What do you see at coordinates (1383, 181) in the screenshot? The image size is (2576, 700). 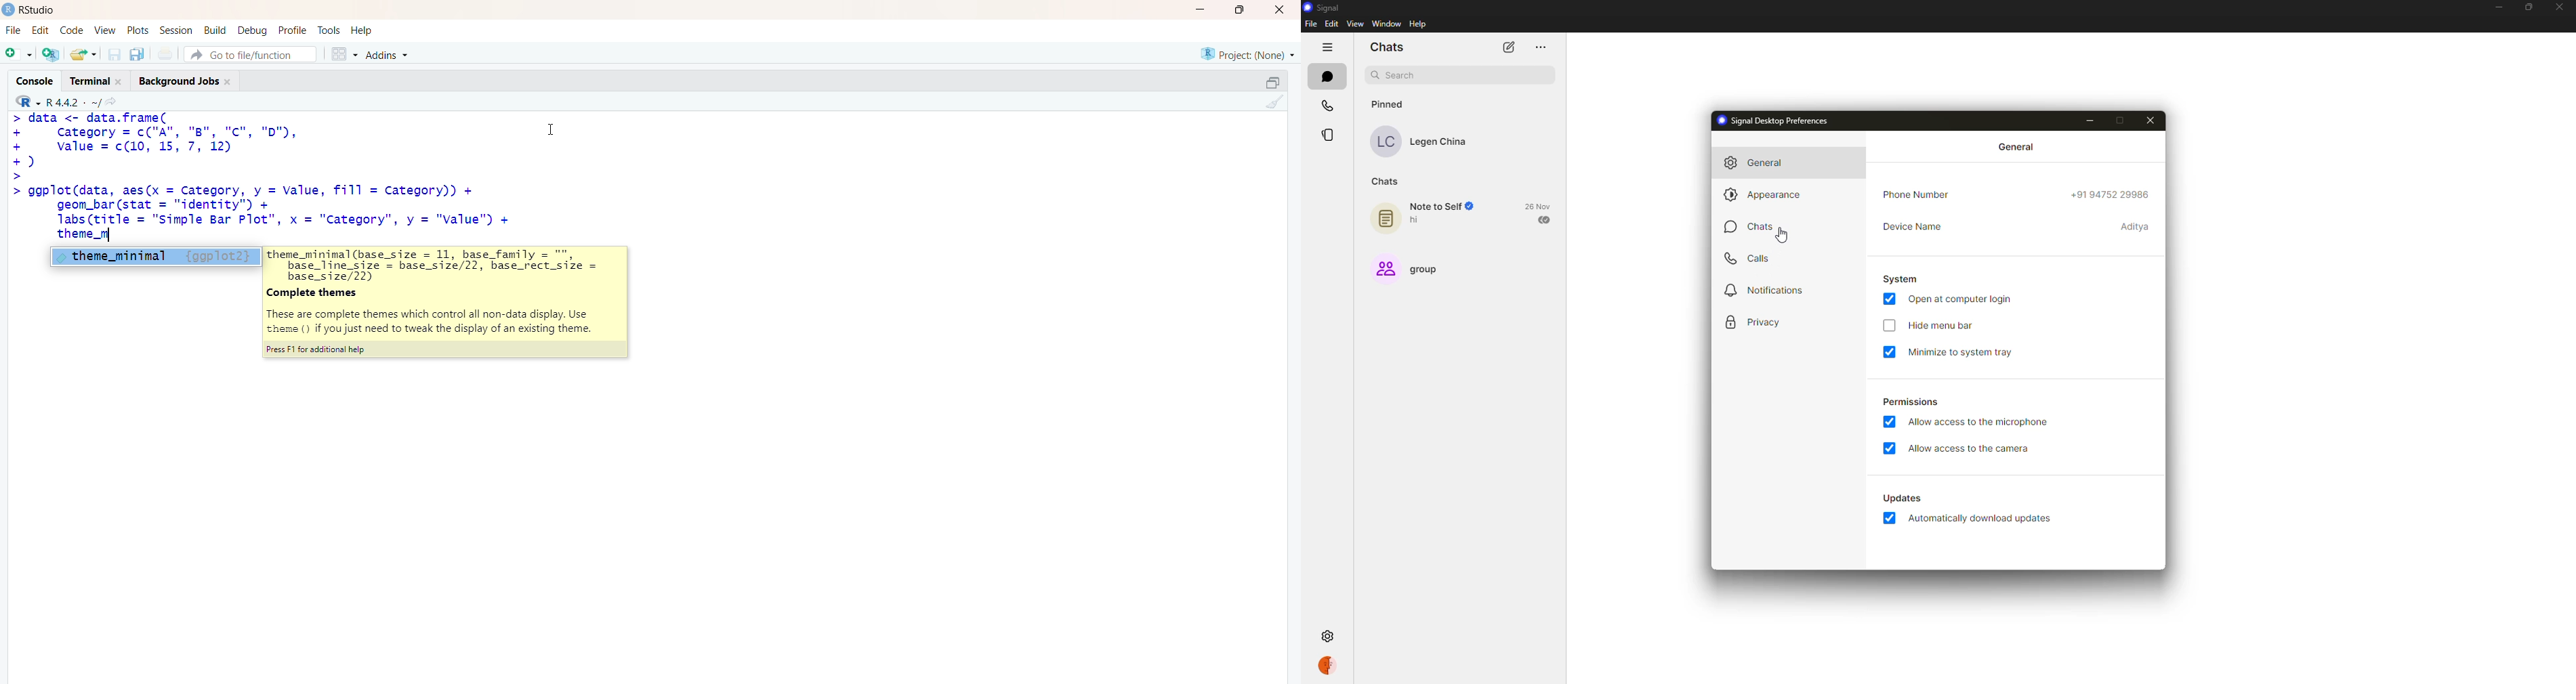 I see `chats` at bounding box center [1383, 181].